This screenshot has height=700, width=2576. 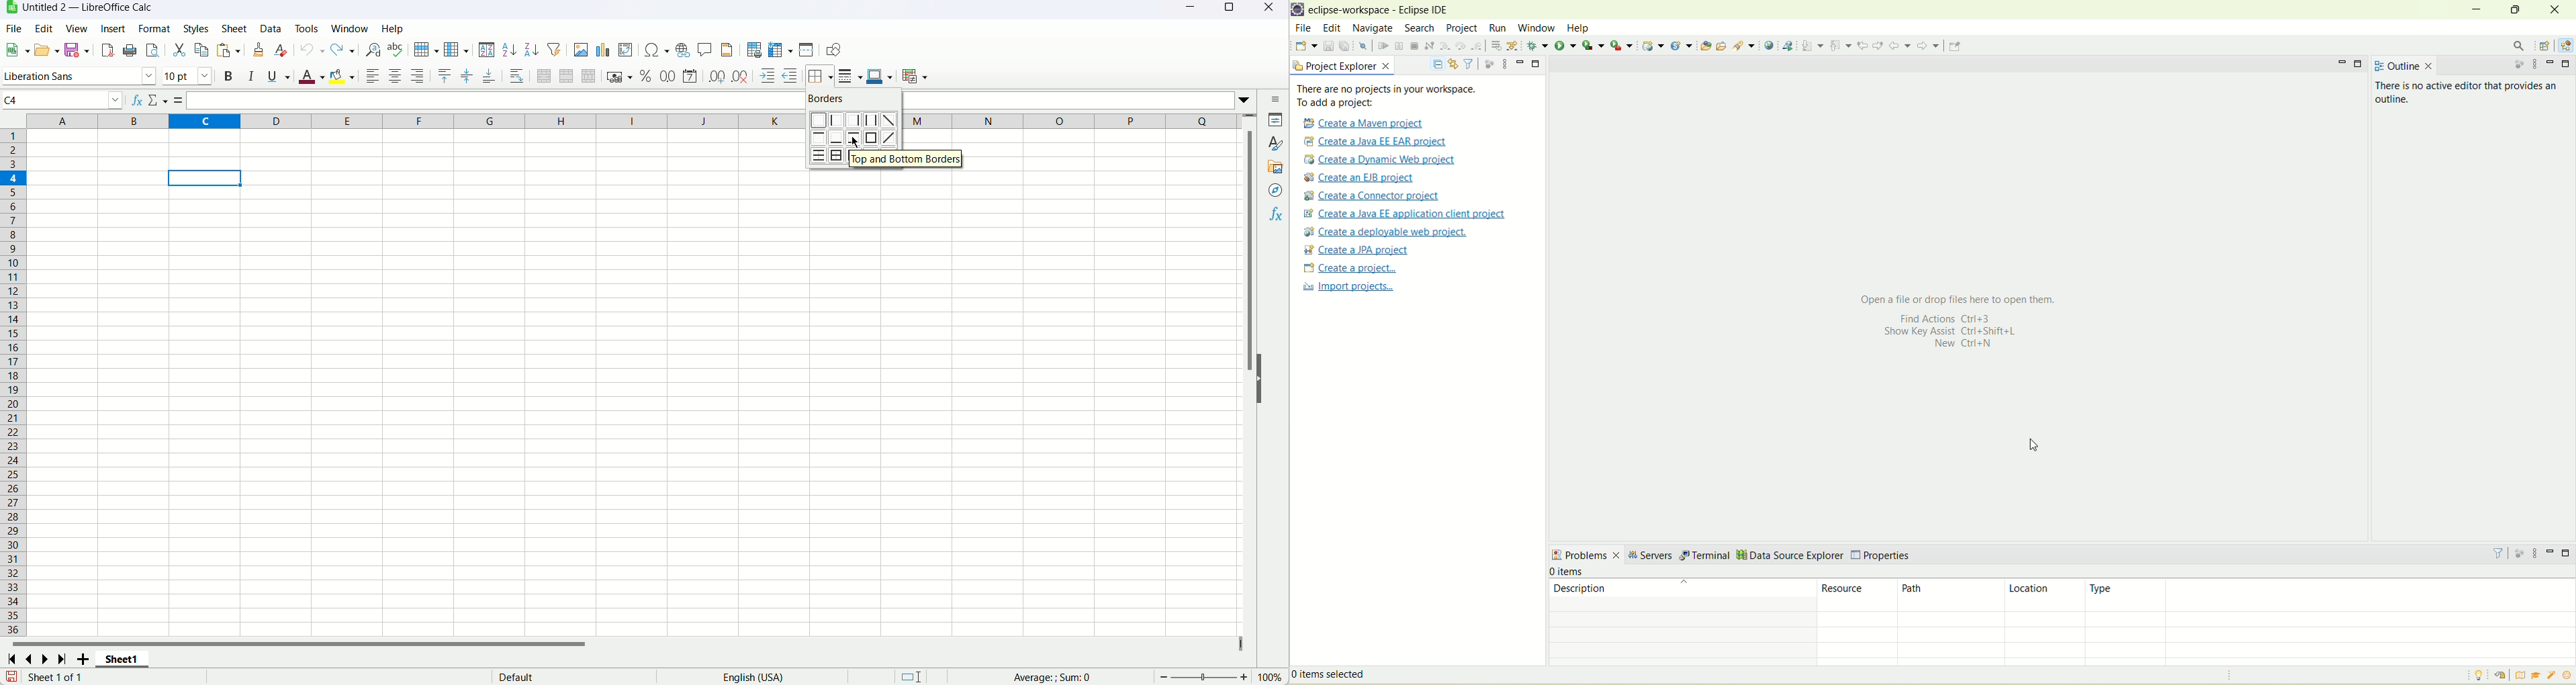 I want to click on Navigator, so click(x=1277, y=191).